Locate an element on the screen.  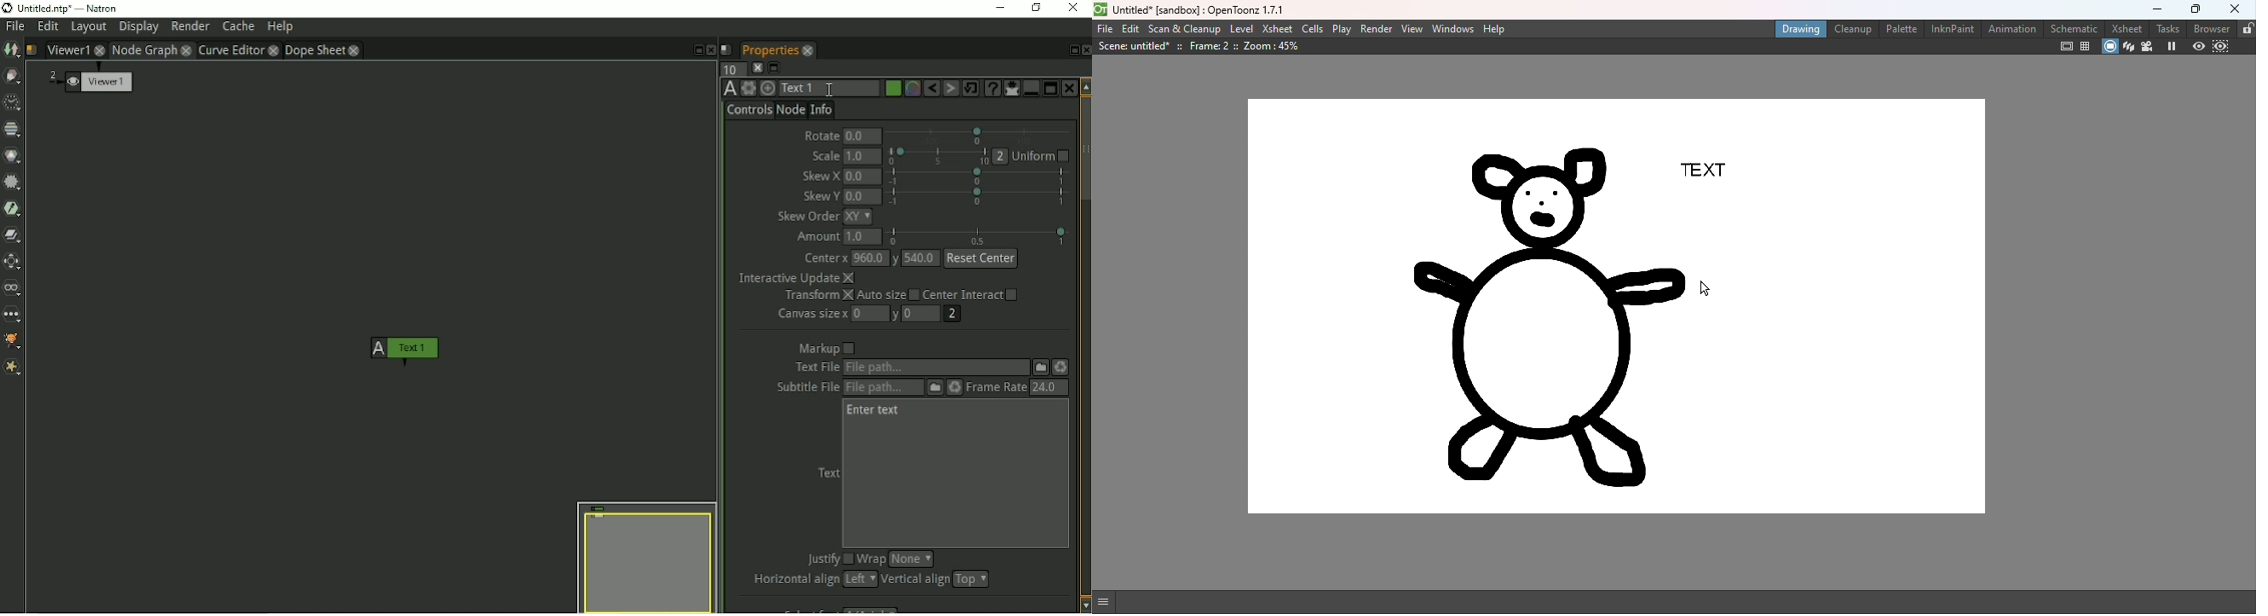
Scene: untitled” :: Frame: 2 : Zoom: 45% is located at coordinates (1205, 49).